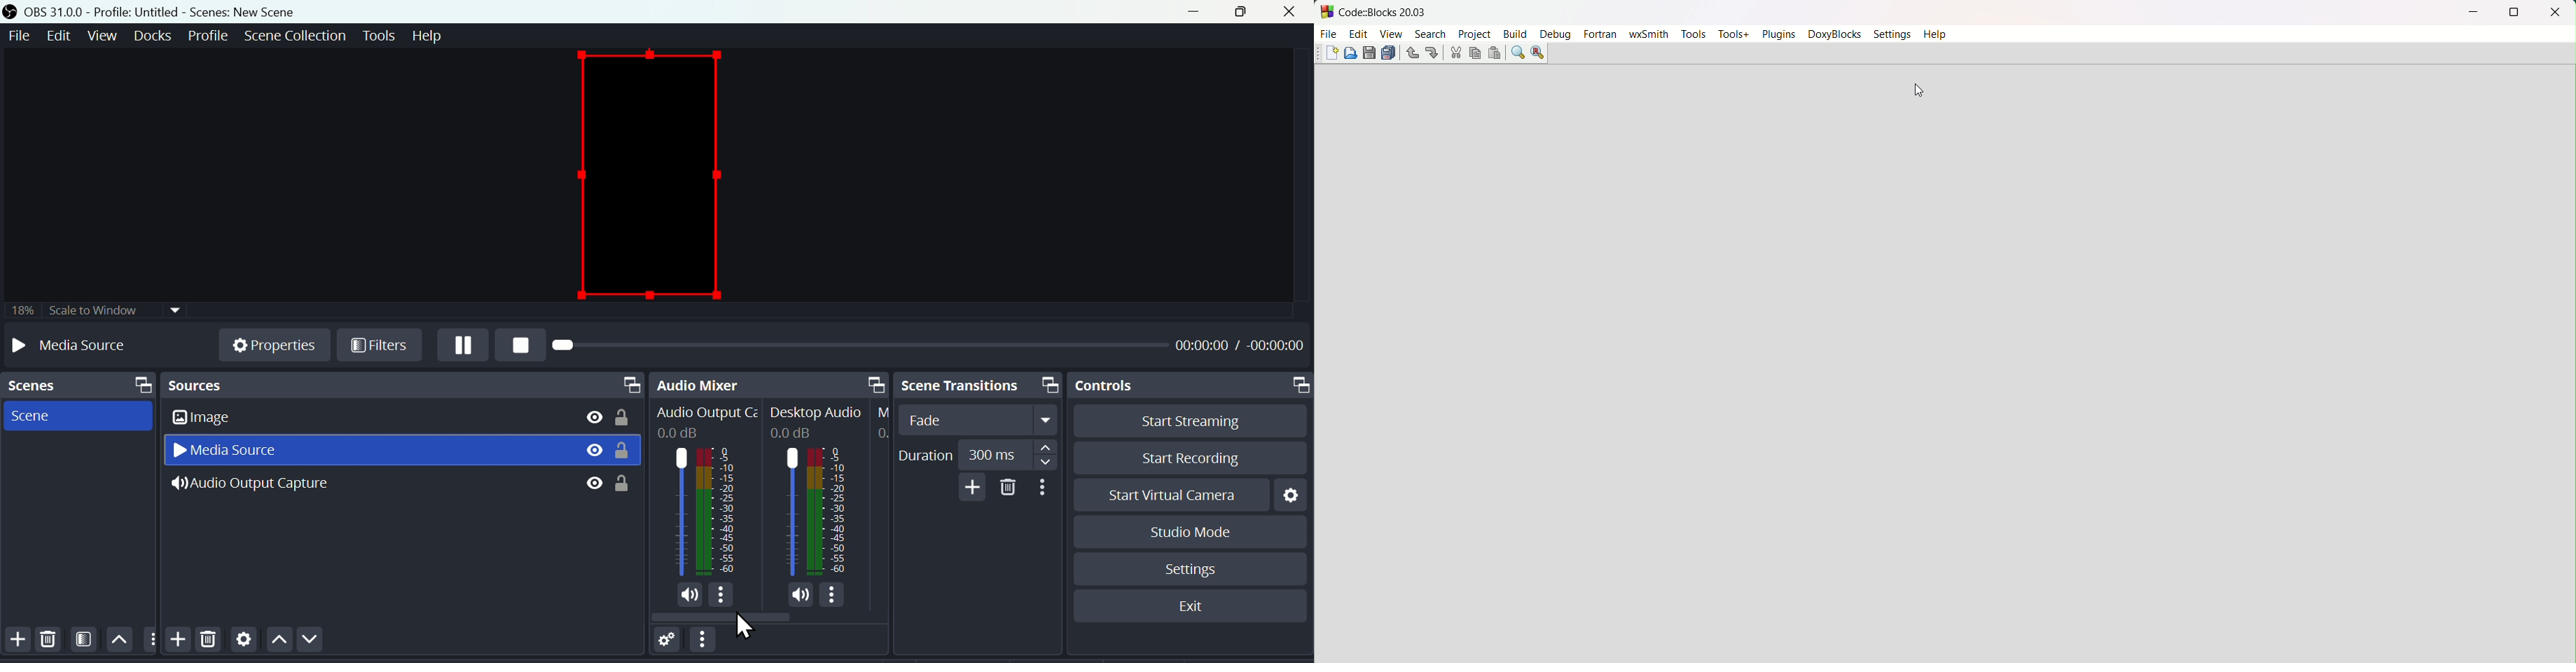 The width and height of the screenshot is (2576, 672). Describe the element at coordinates (1193, 386) in the screenshot. I see `Controls` at that location.